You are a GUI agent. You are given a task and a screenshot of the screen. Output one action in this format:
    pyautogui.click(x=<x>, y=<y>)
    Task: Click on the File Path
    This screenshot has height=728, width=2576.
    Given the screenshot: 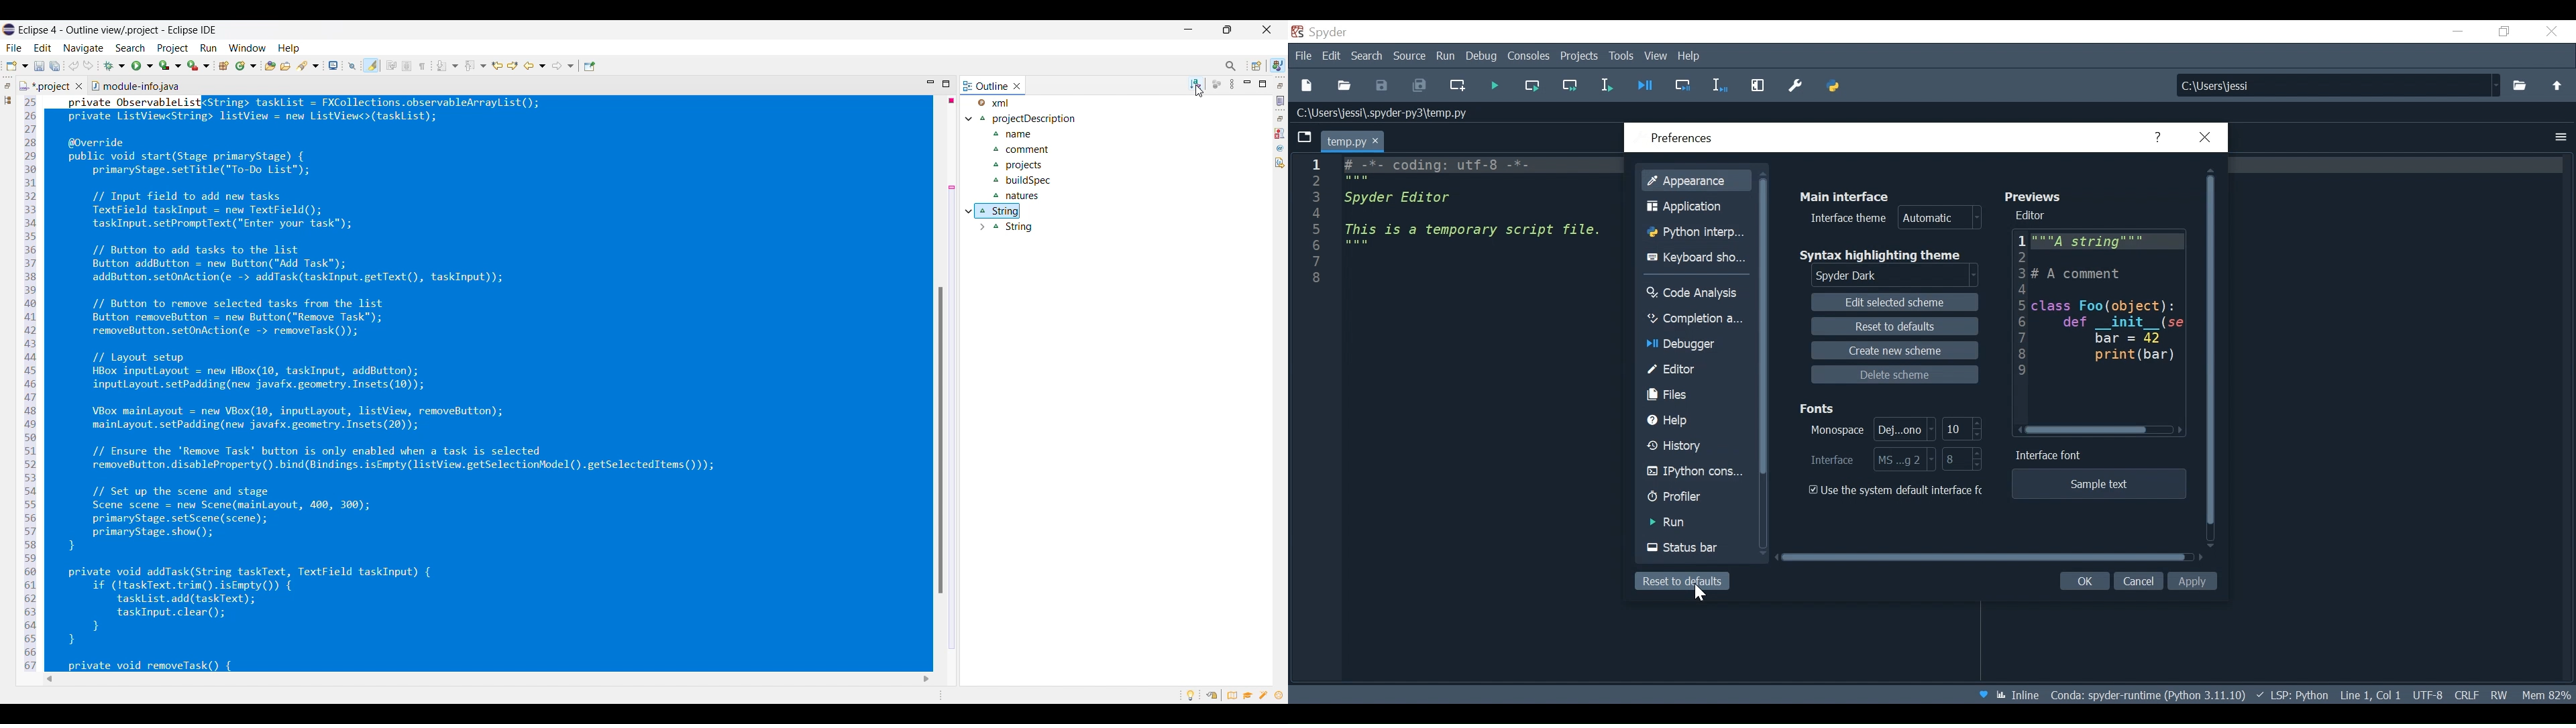 What is the action you would take?
    pyautogui.click(x=1386, y=113)
    